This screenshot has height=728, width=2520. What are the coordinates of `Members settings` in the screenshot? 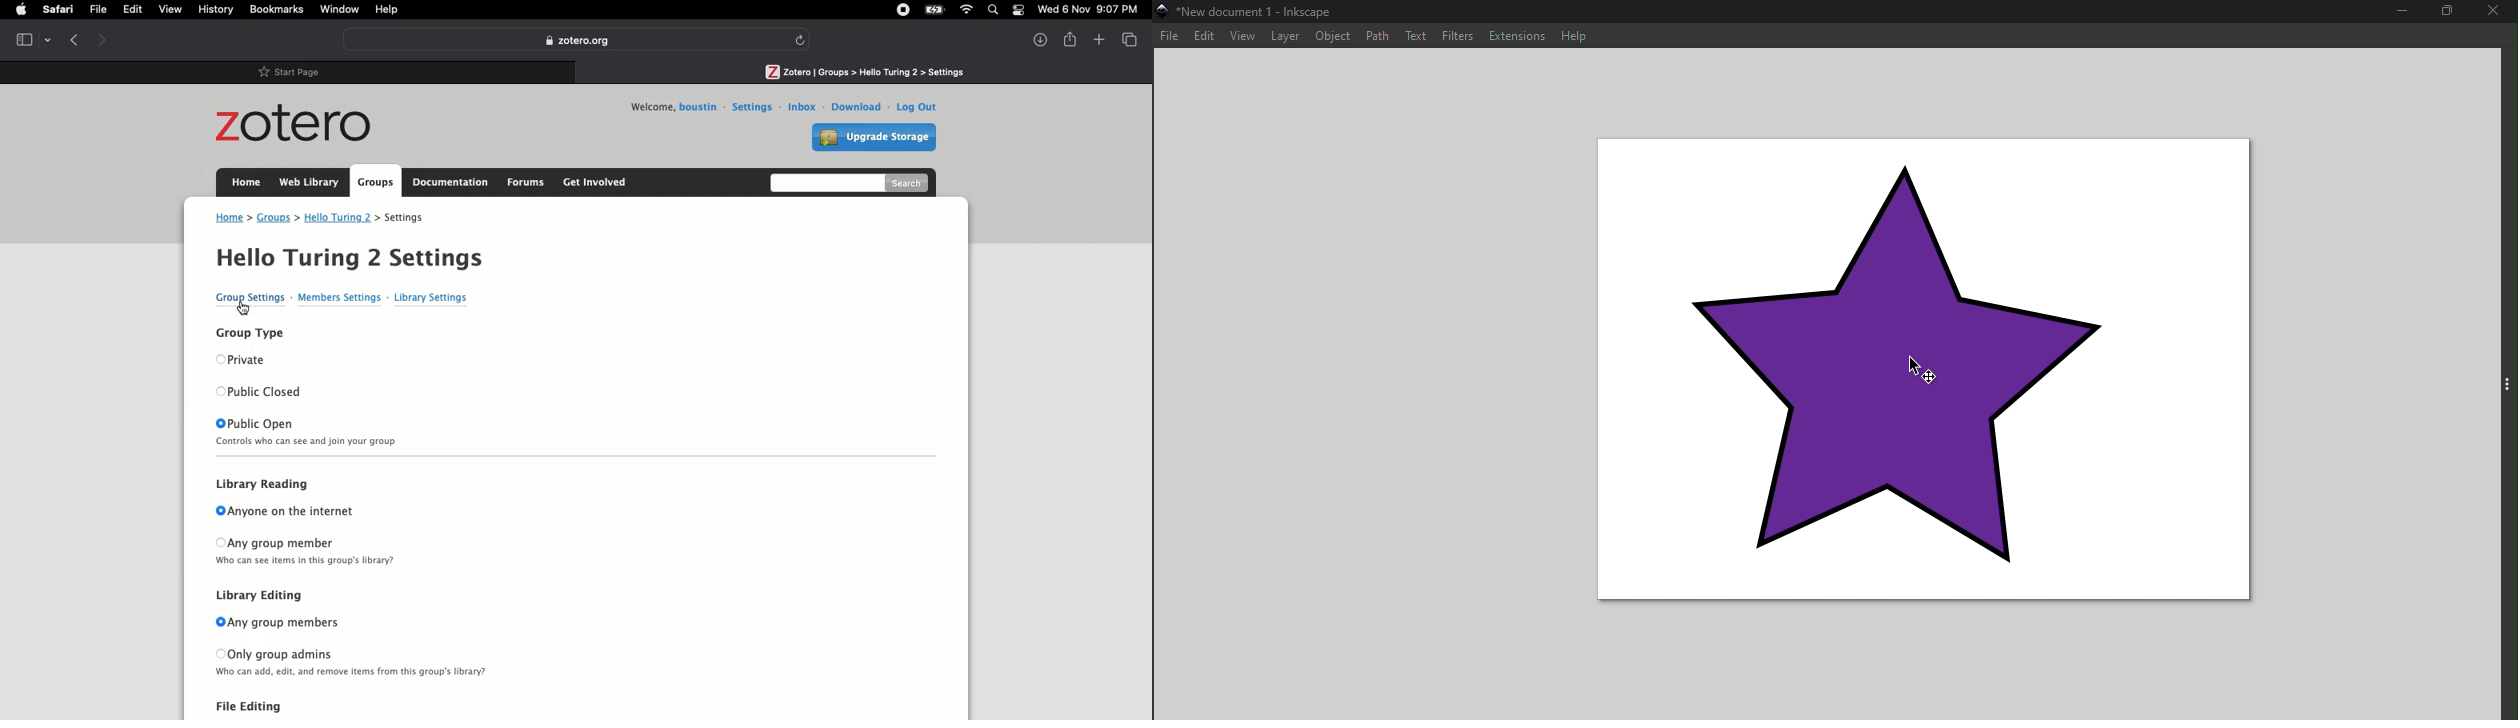 It's located at (338, 298).